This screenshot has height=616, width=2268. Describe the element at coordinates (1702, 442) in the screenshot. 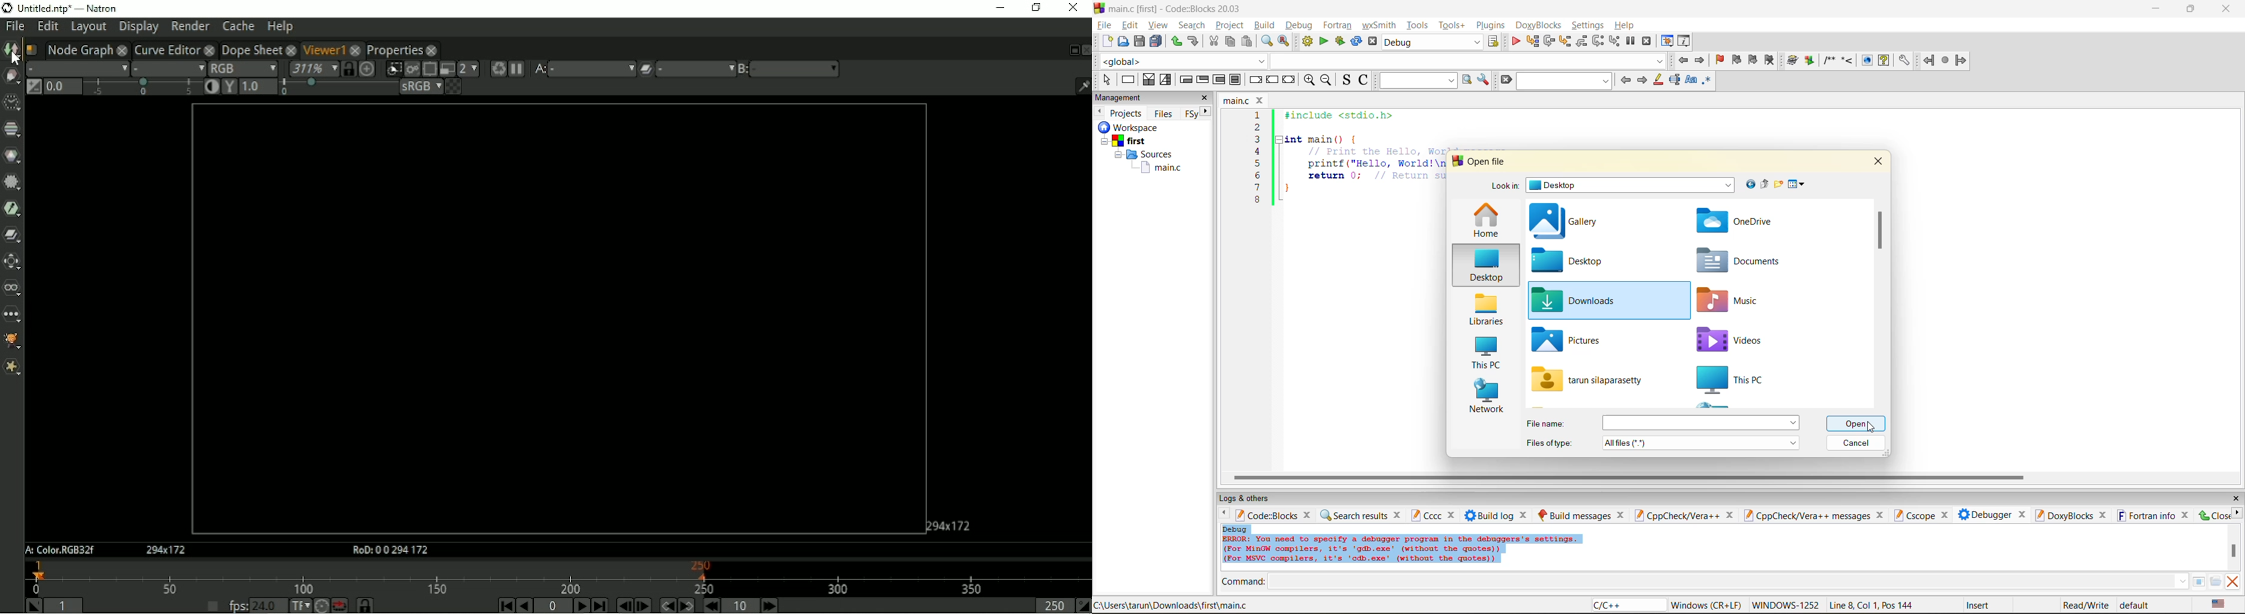

I see `file type menu` at that location.